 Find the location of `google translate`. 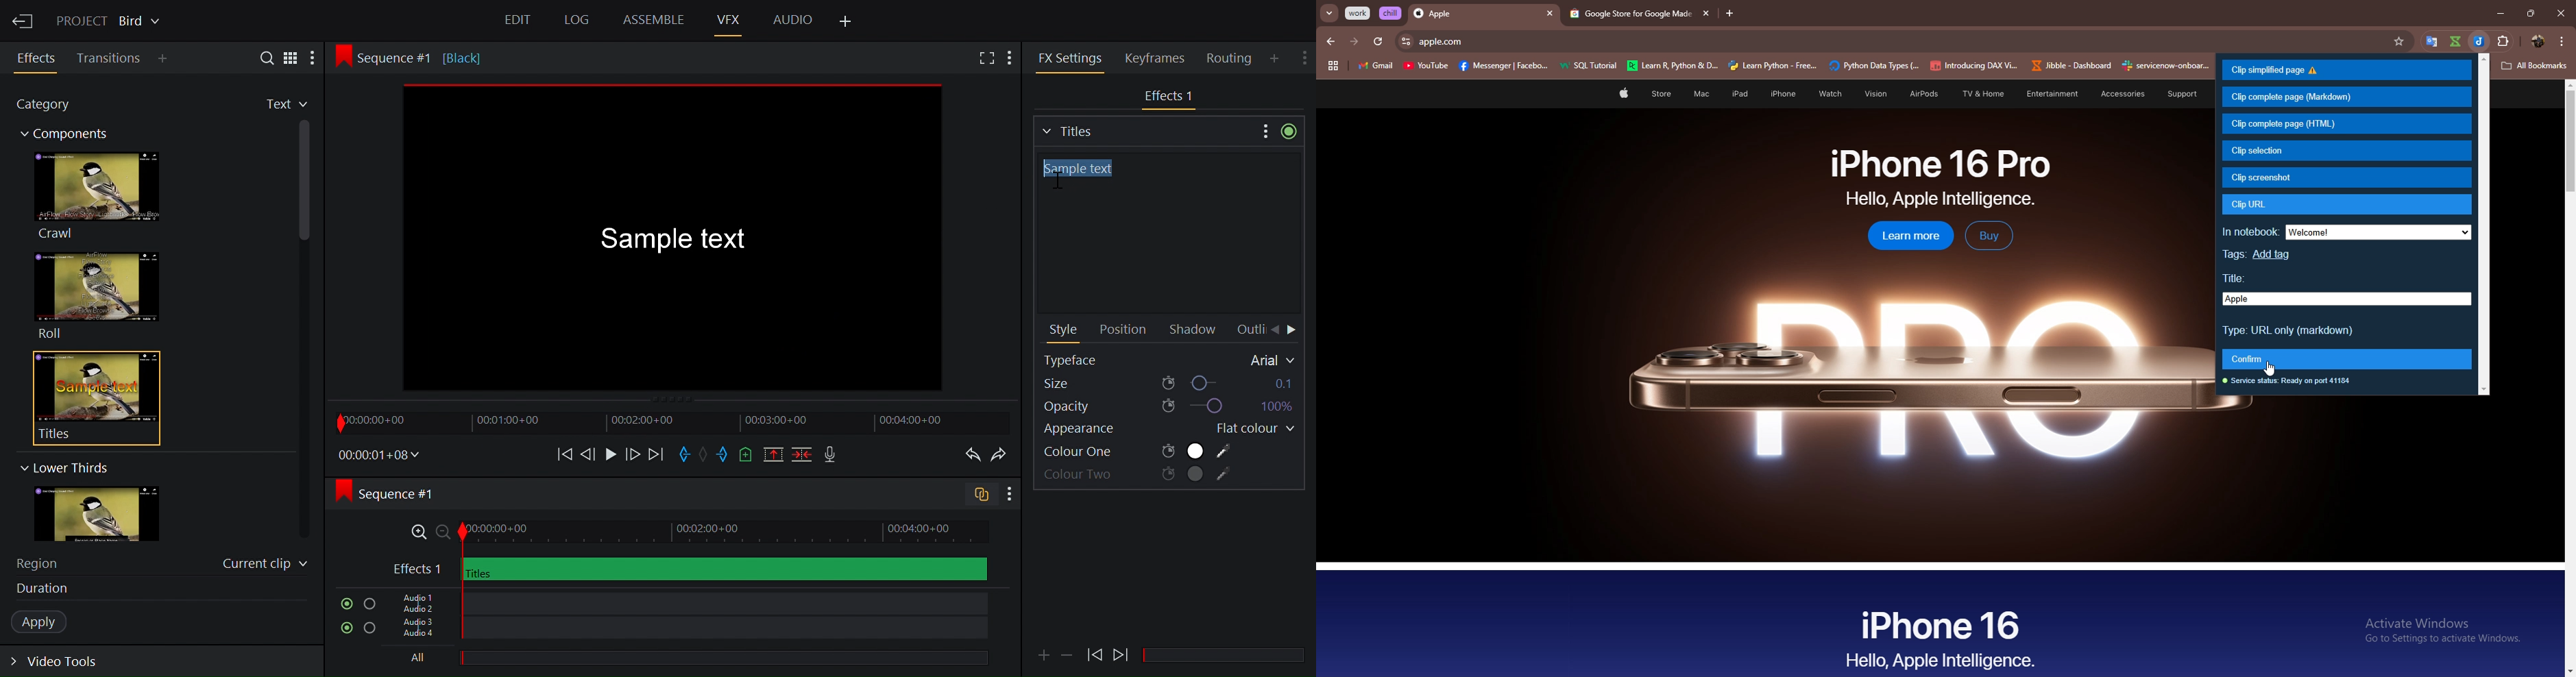

google translate is located at coordinates (2455, 41).